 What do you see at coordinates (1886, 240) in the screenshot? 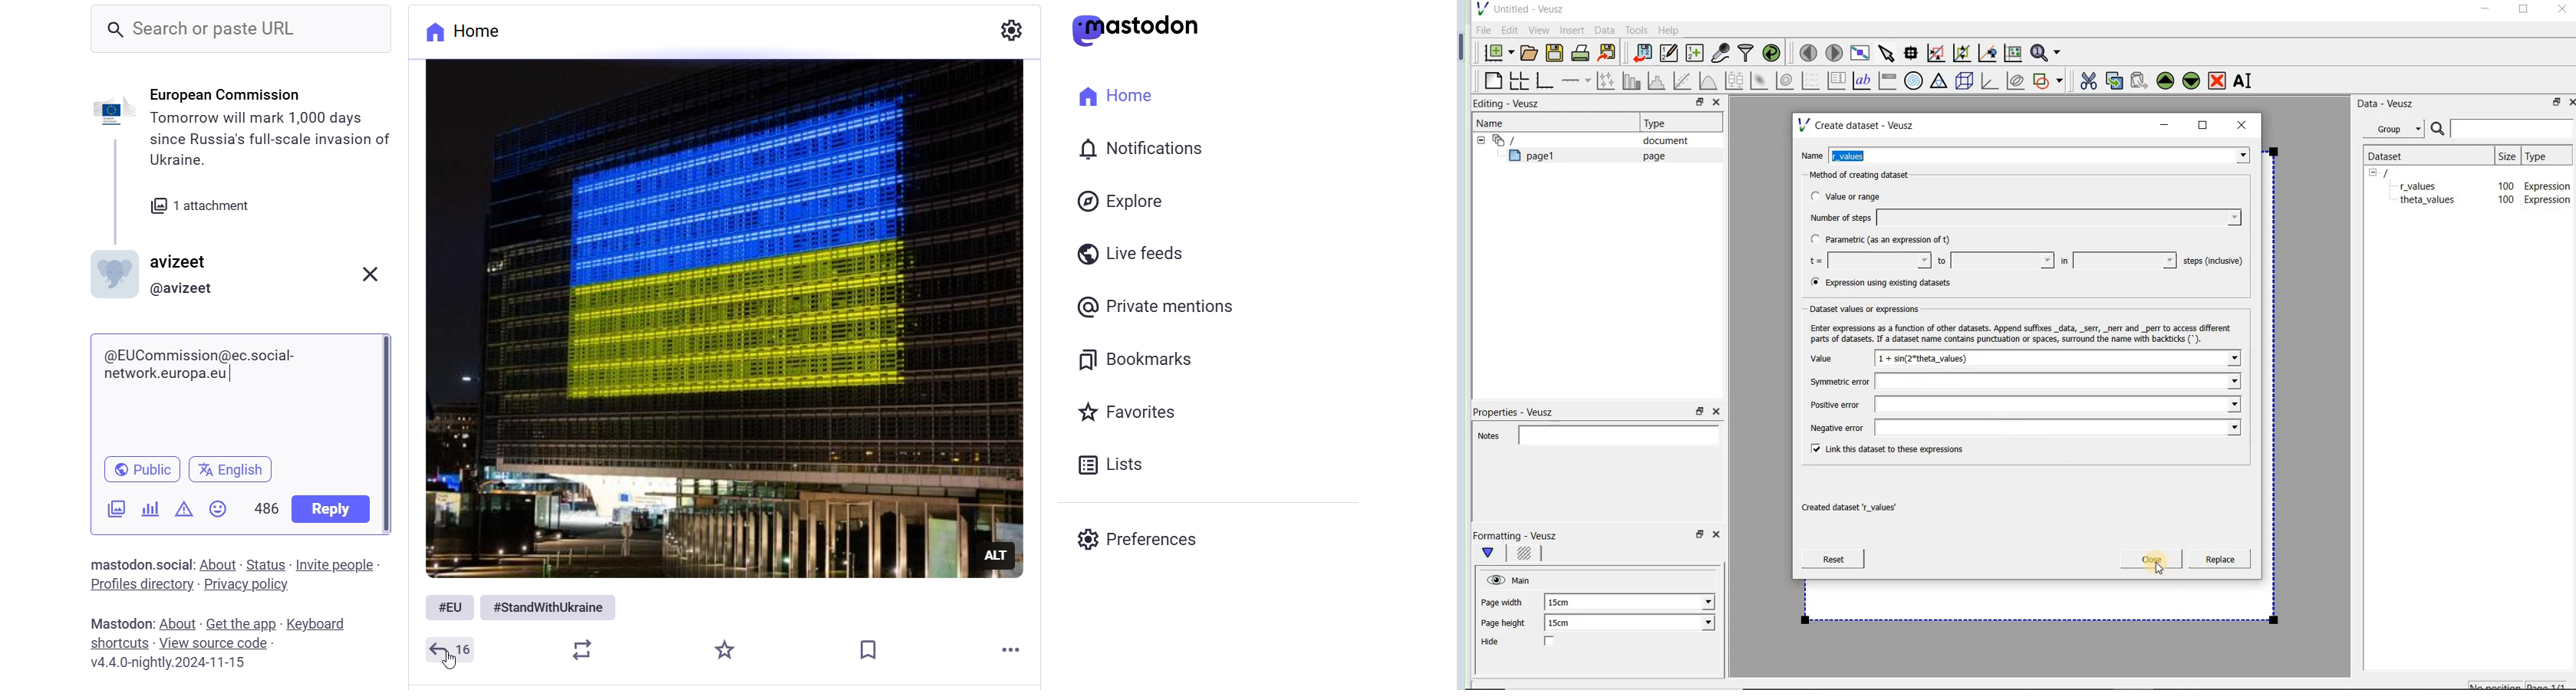
I see `Parametric (as an expression of t)` at bounding box center [1886, 240].